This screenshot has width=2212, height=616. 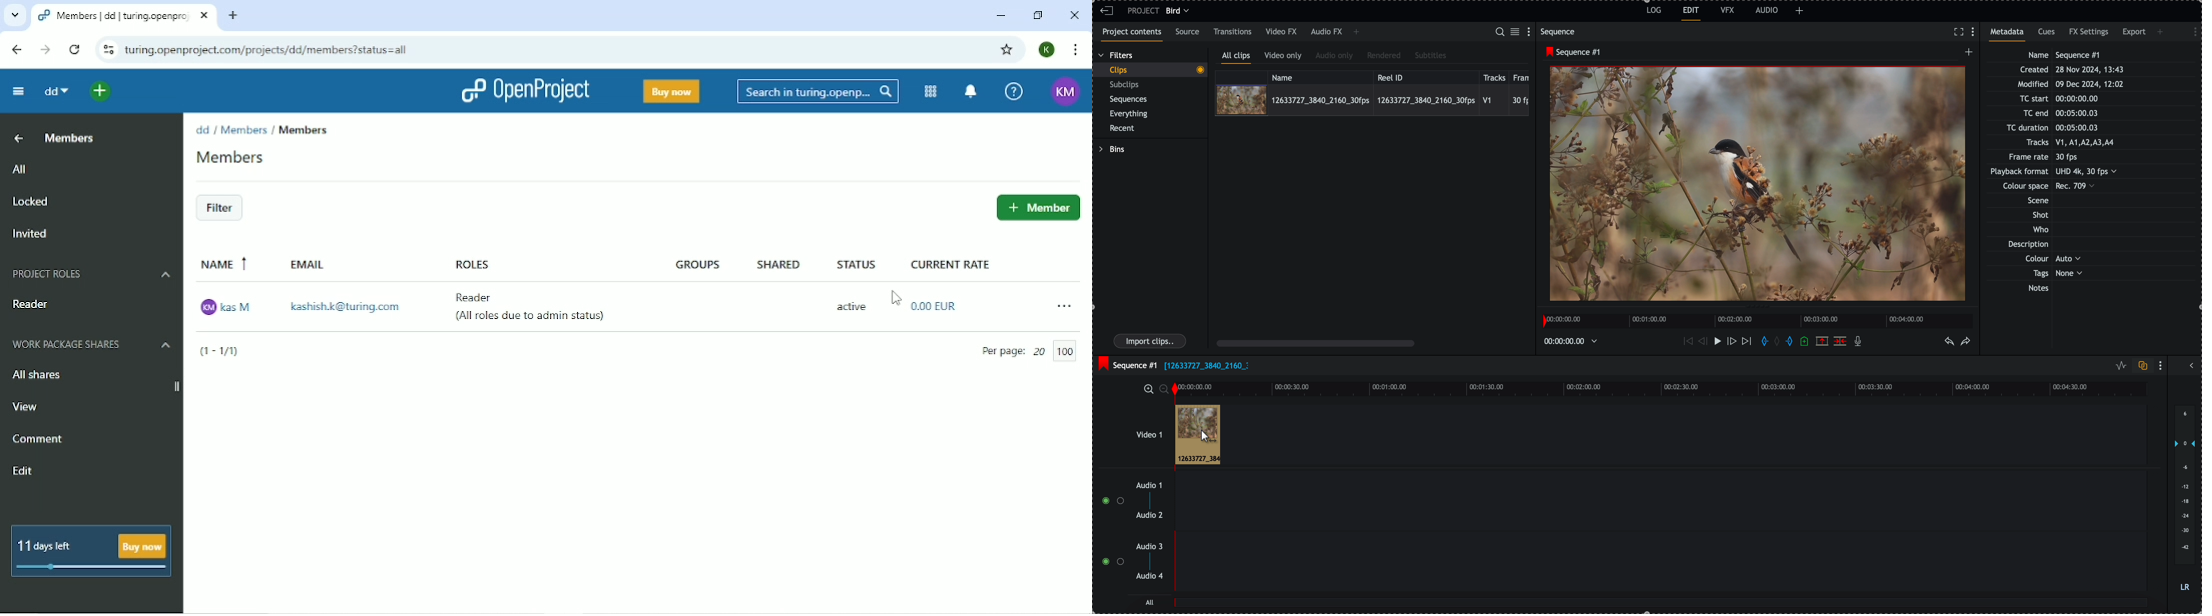 What do you see at coordinates (1959, 31) in the screenshot?
I see `fullscreen` at bounding box center [1959, 31].